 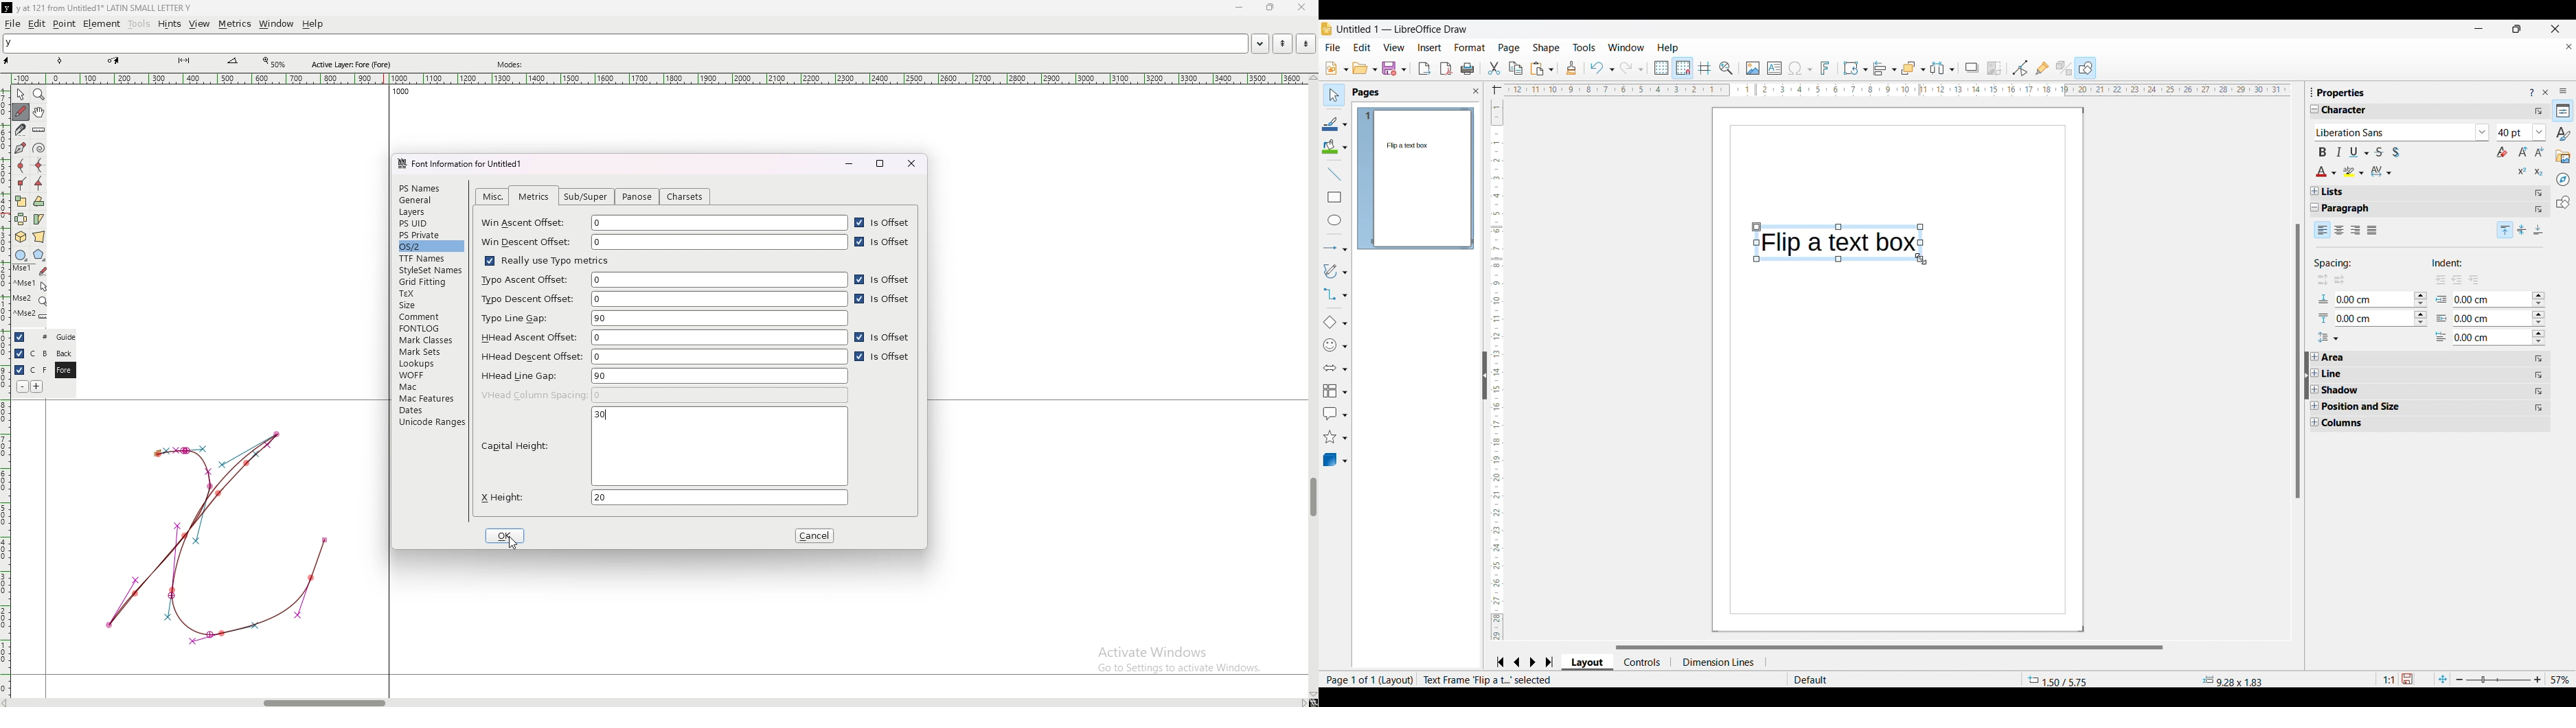 I want to click on 0.00cm, so click(x=2369, y=317).